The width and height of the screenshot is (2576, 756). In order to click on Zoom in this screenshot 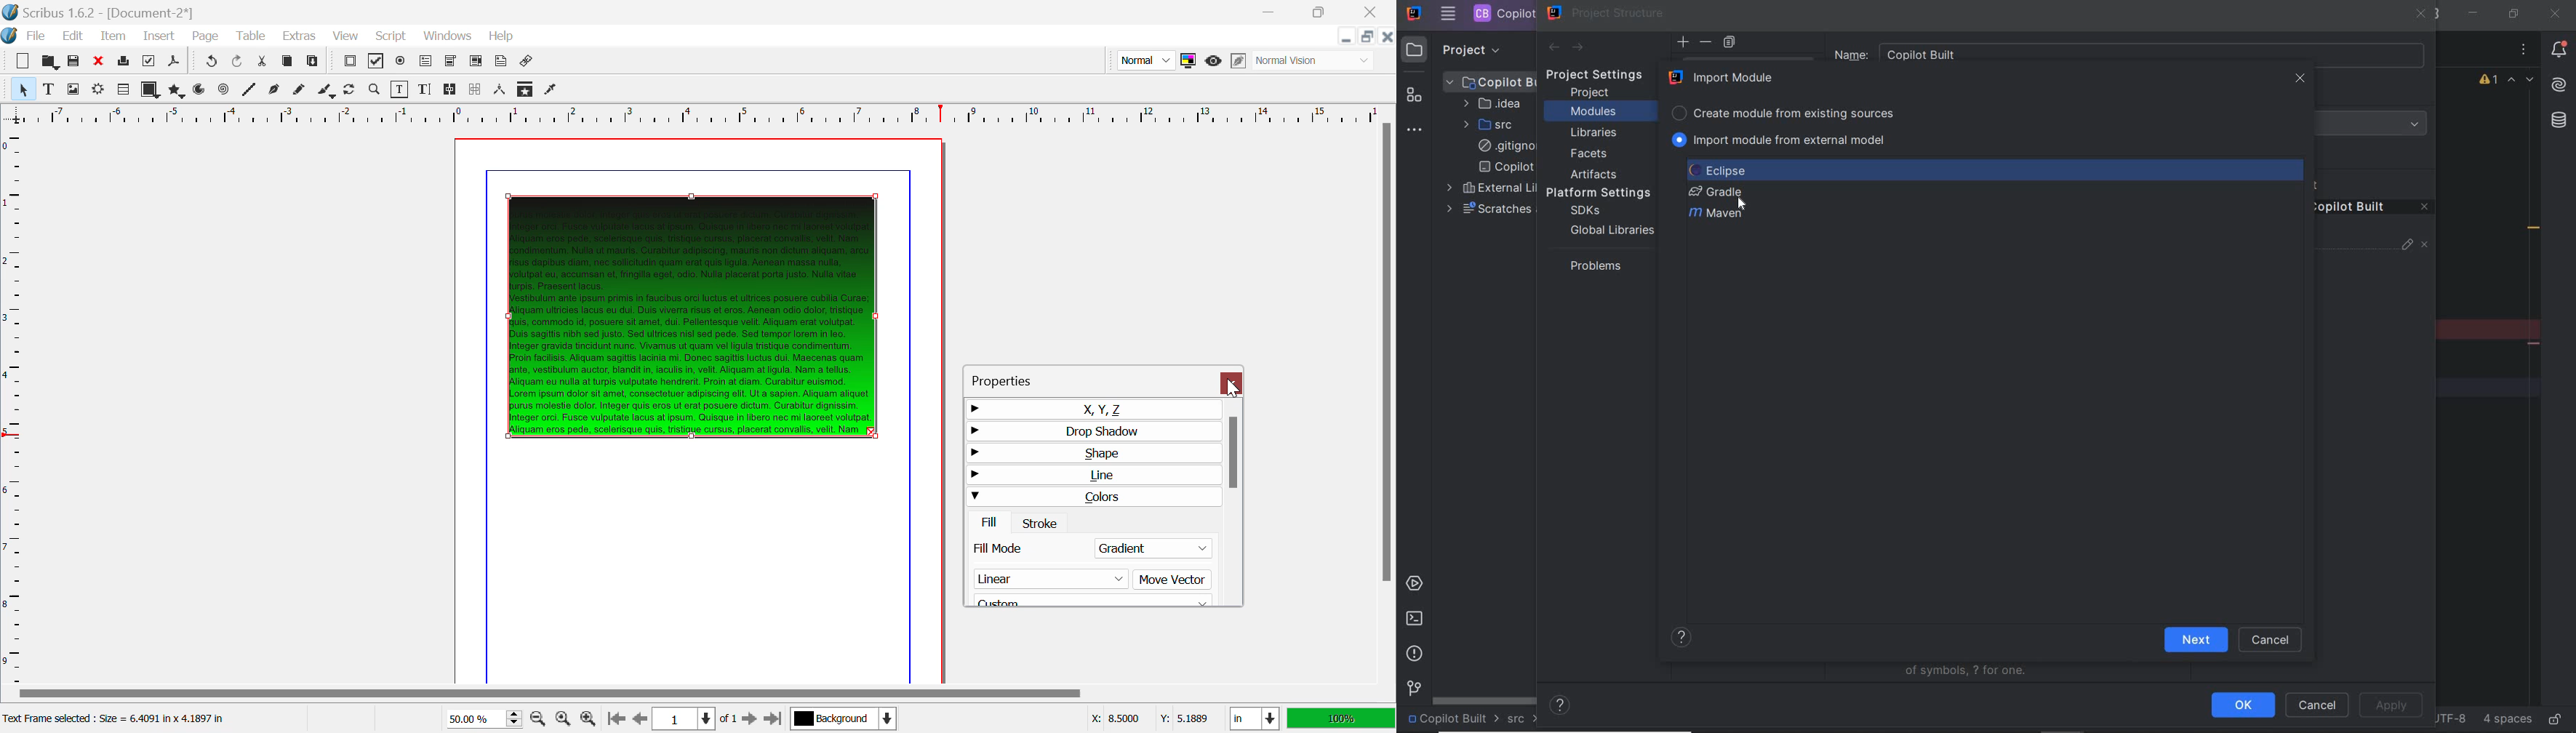, I will do `click(375, 89)`.